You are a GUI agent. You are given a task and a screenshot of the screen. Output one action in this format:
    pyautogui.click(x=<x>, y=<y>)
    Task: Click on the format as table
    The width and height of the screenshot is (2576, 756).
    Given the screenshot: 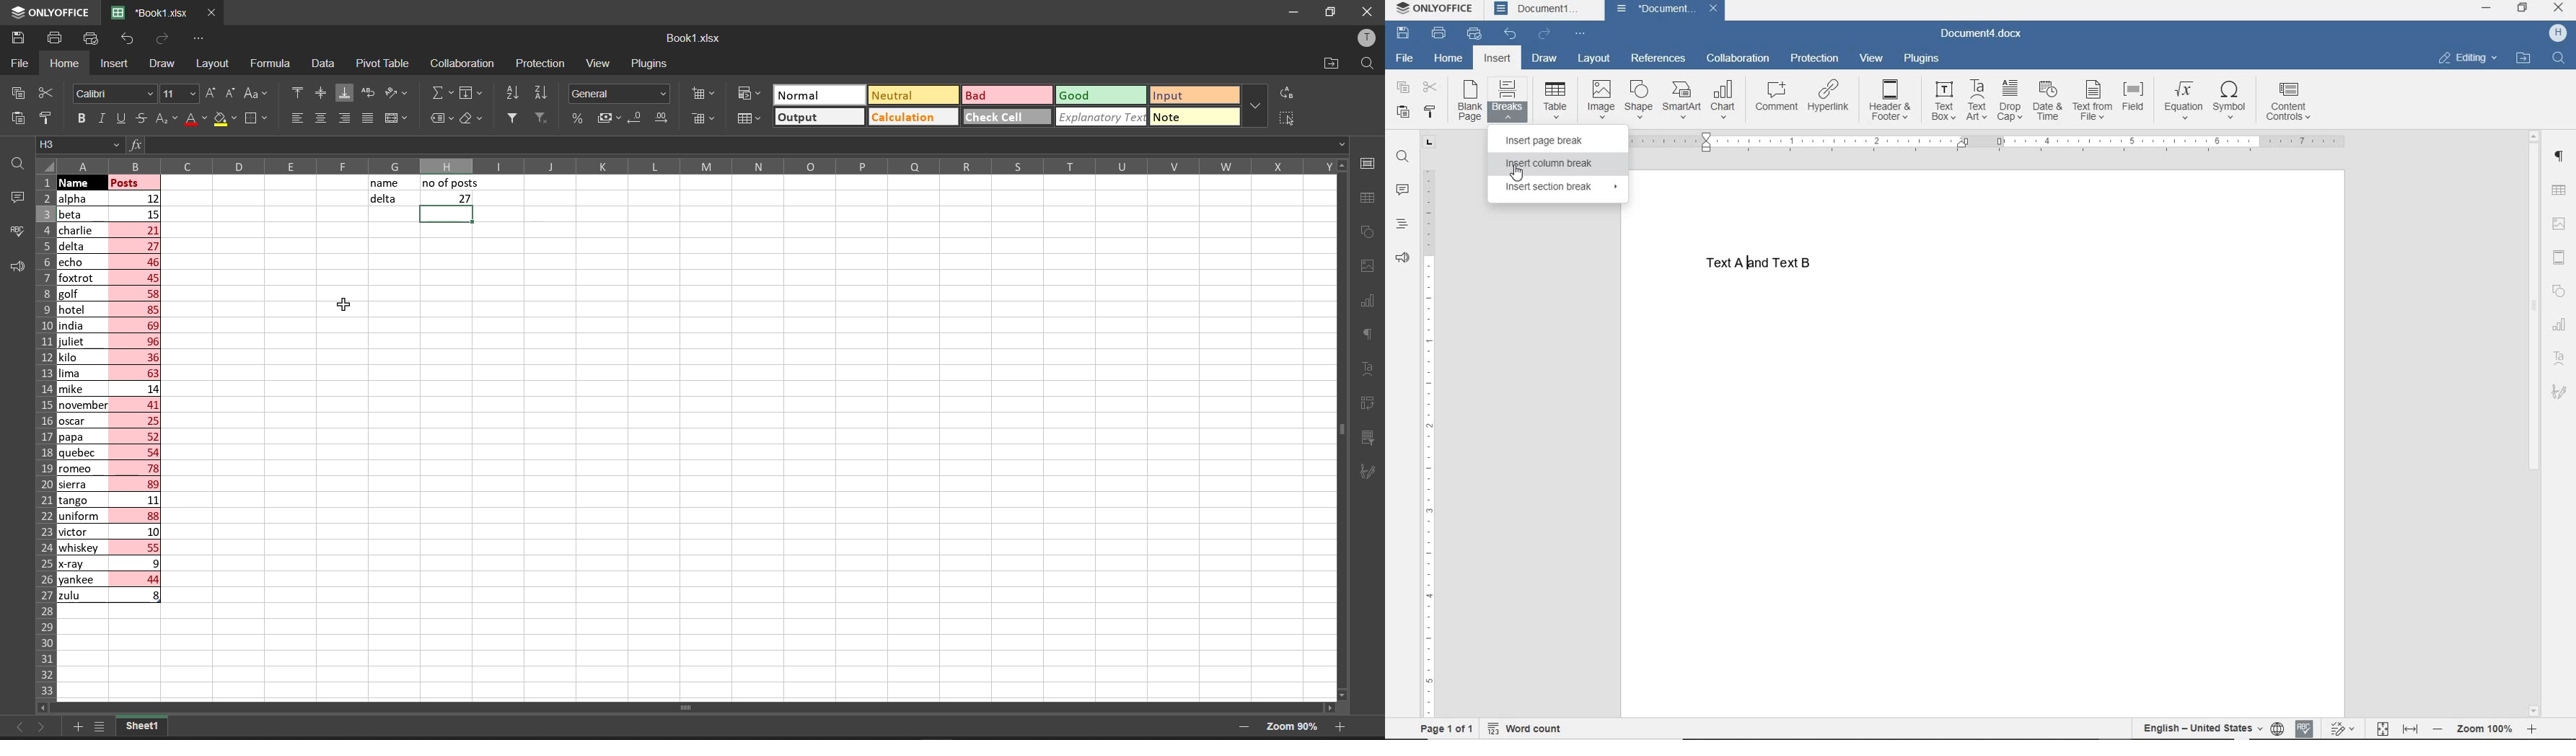 What is the action you would take?
    pyautogui.click(x=748, y=118)
    